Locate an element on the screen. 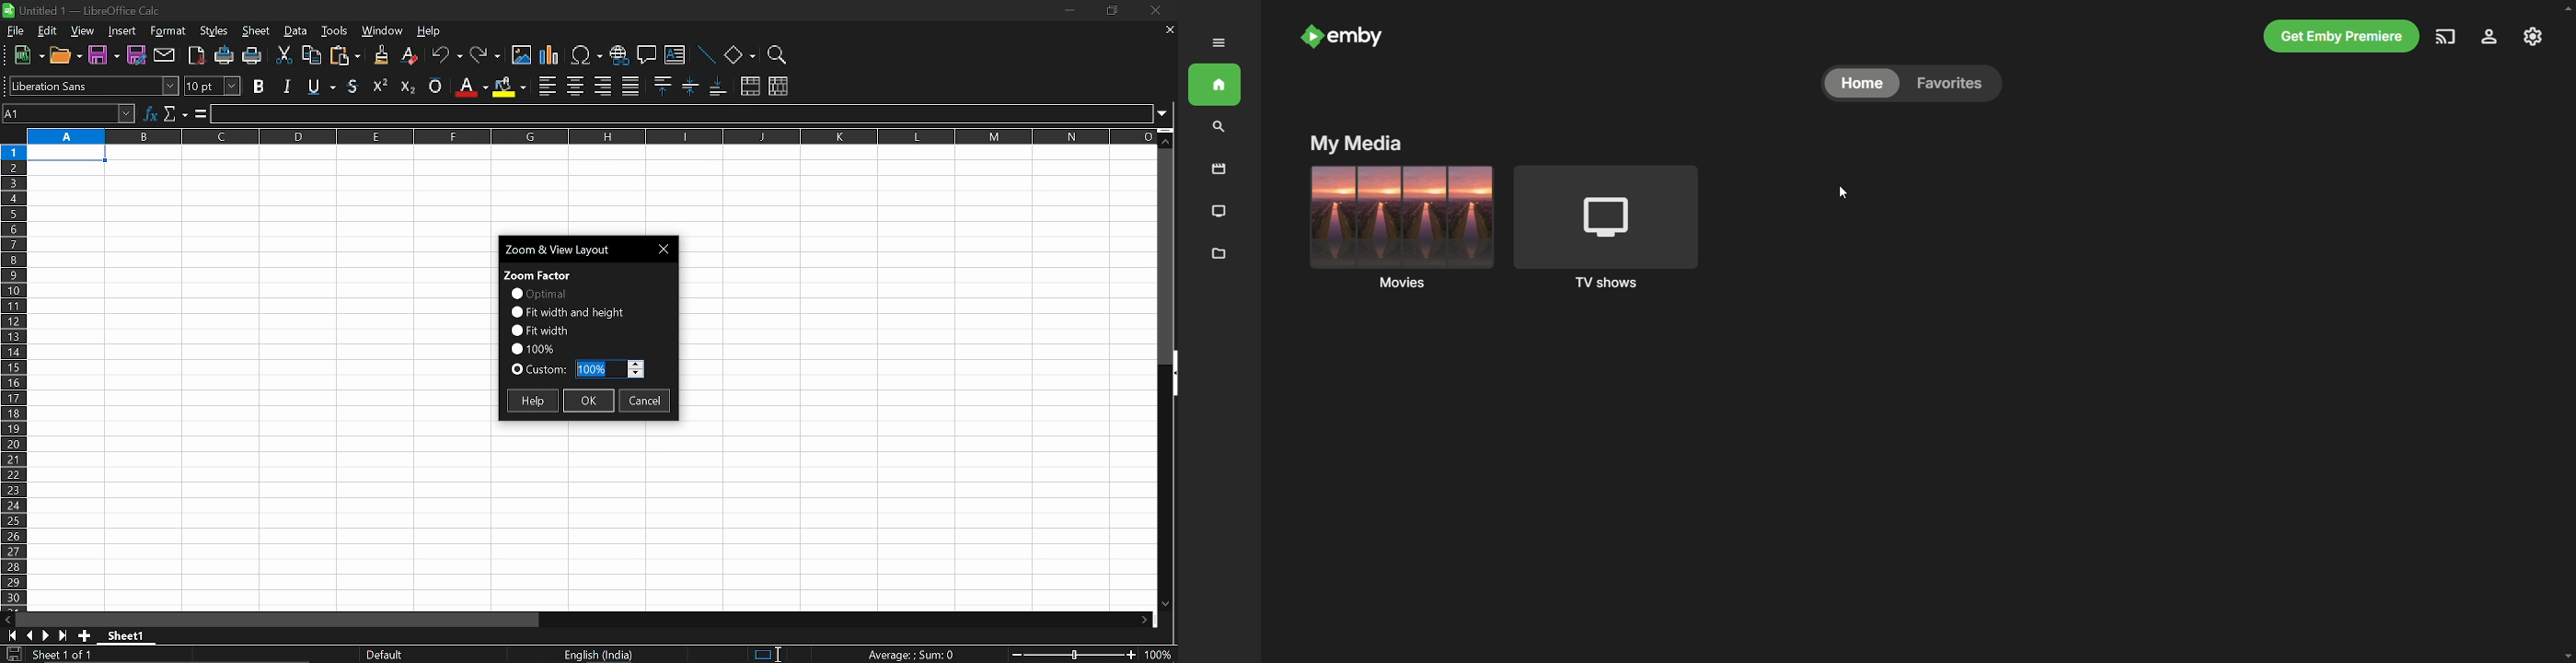  sheet is located at coordinates (257, 32).